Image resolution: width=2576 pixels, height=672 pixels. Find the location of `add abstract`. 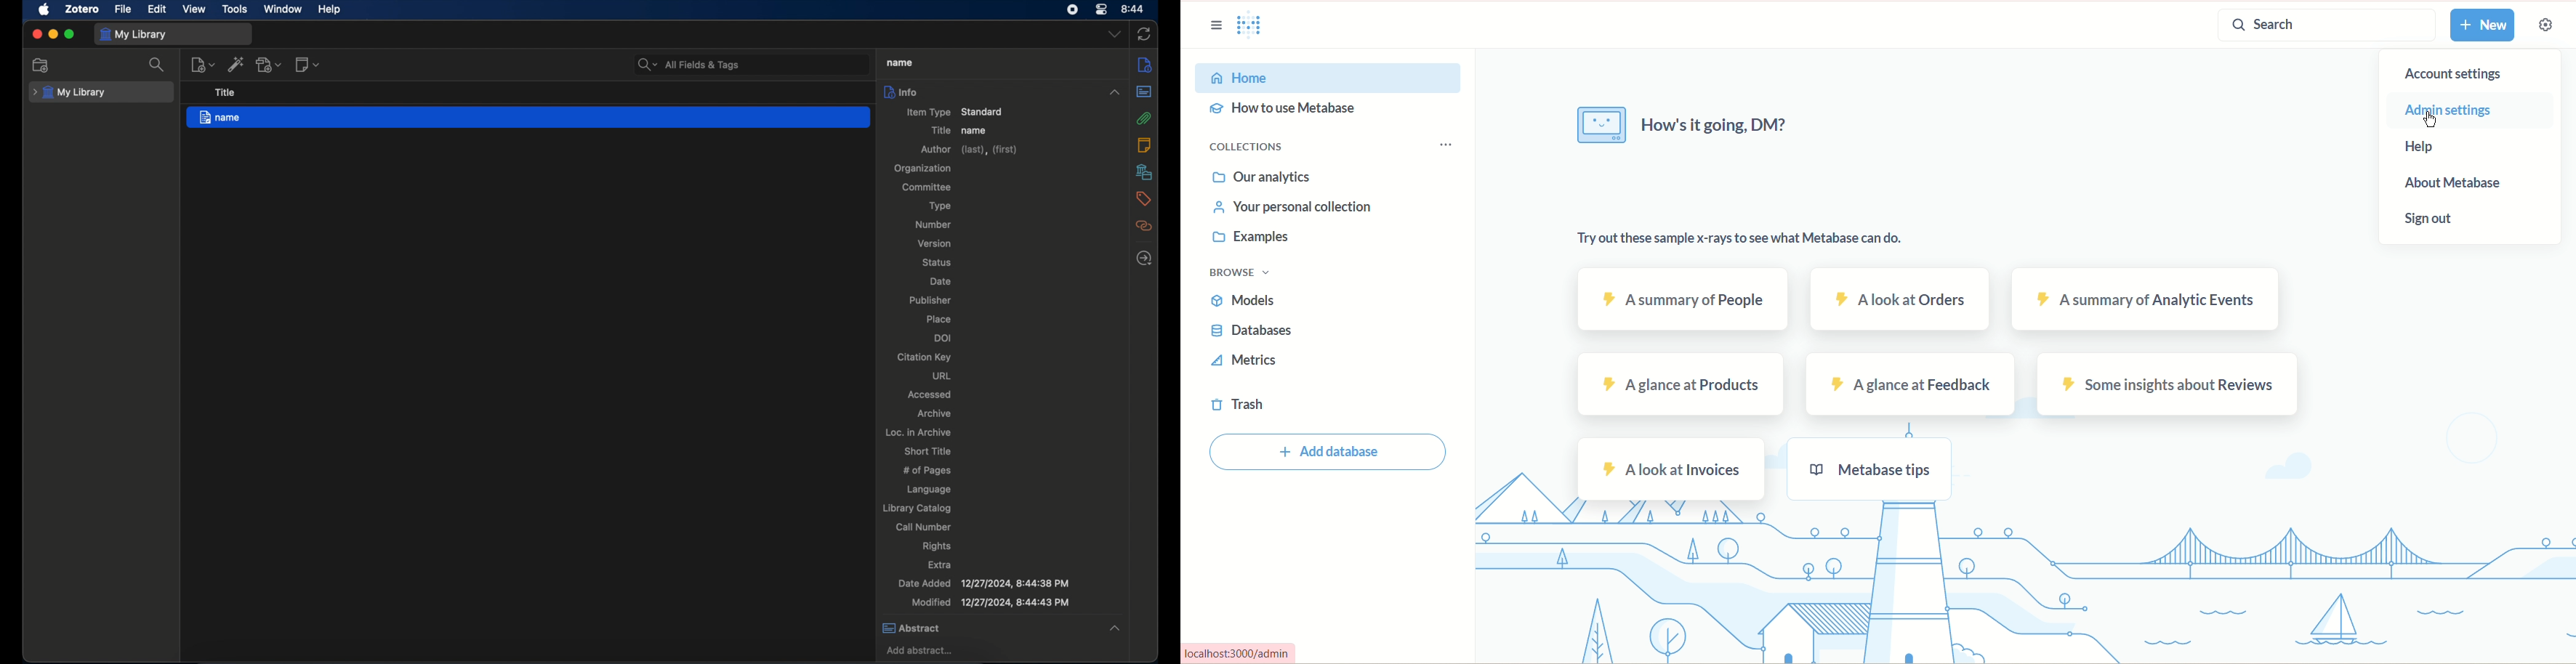

add abstract is located at coordinates (922, 651).